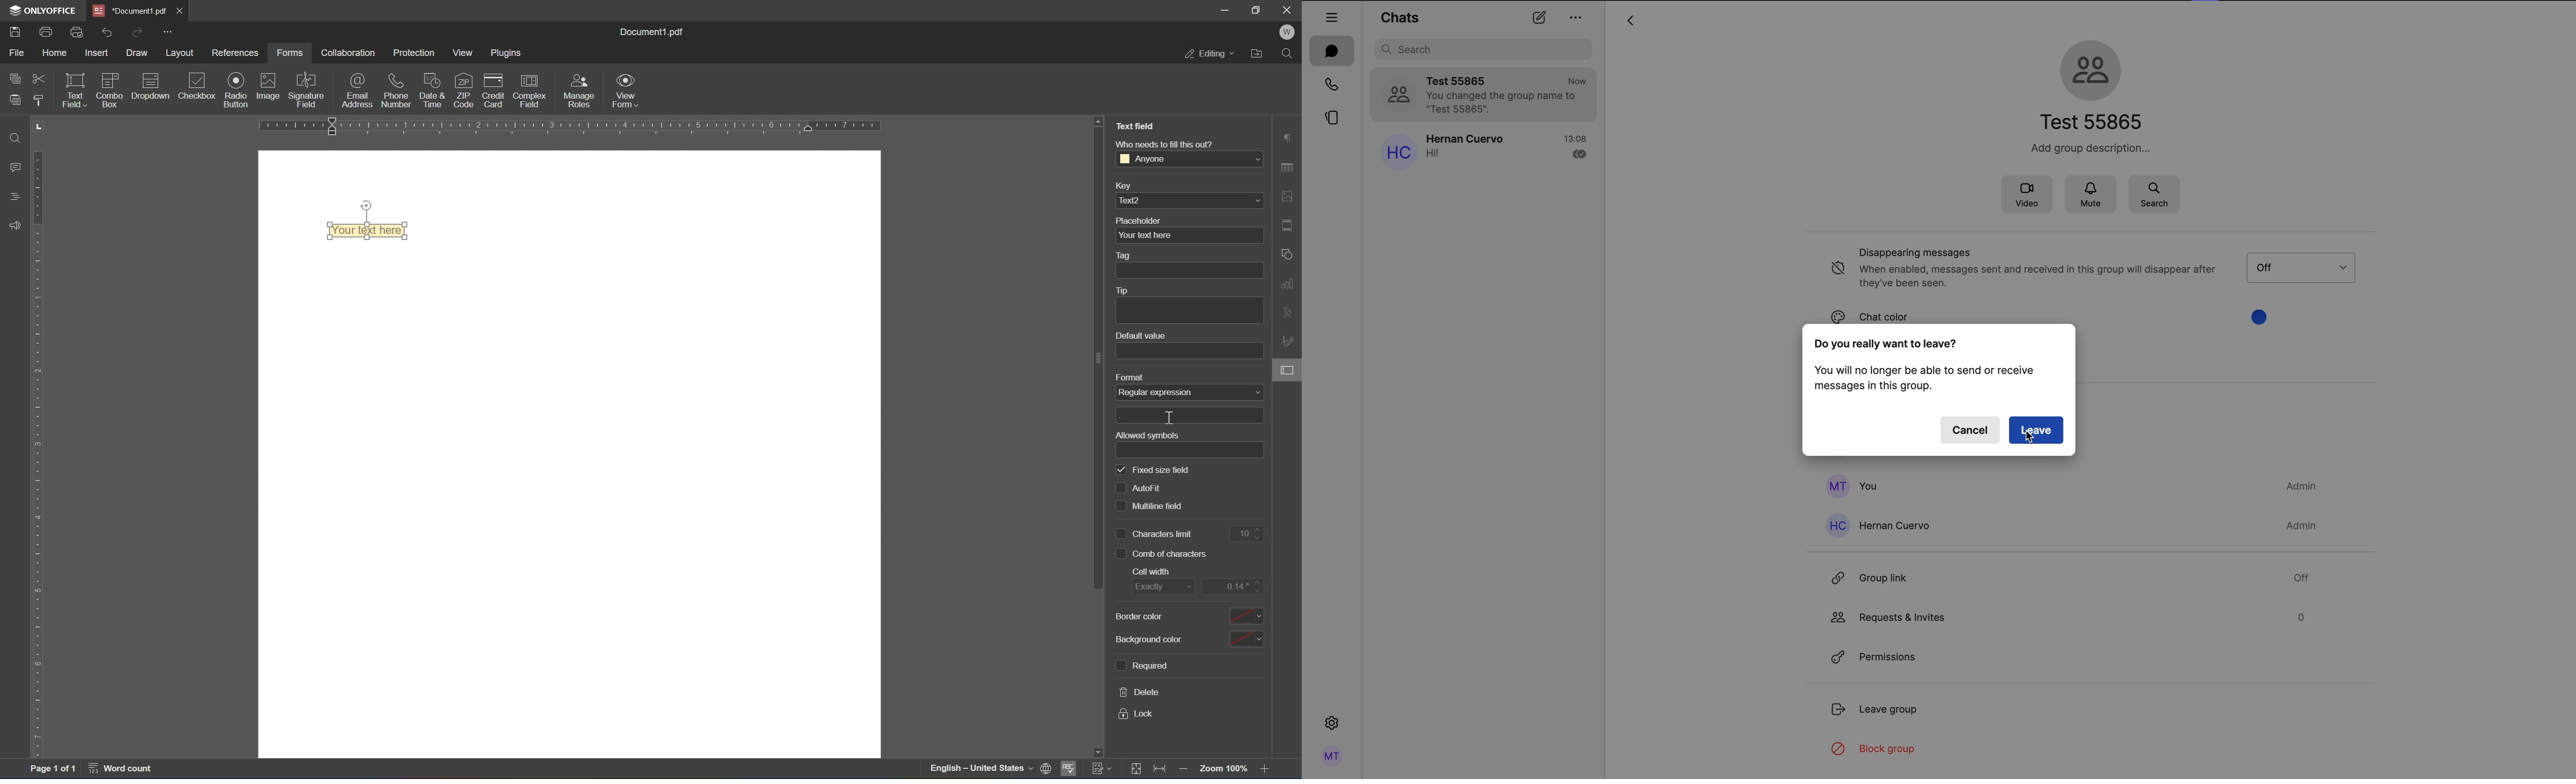 This screenshot has height=784, width=2576. I want to click on paste, so click(17, 100).